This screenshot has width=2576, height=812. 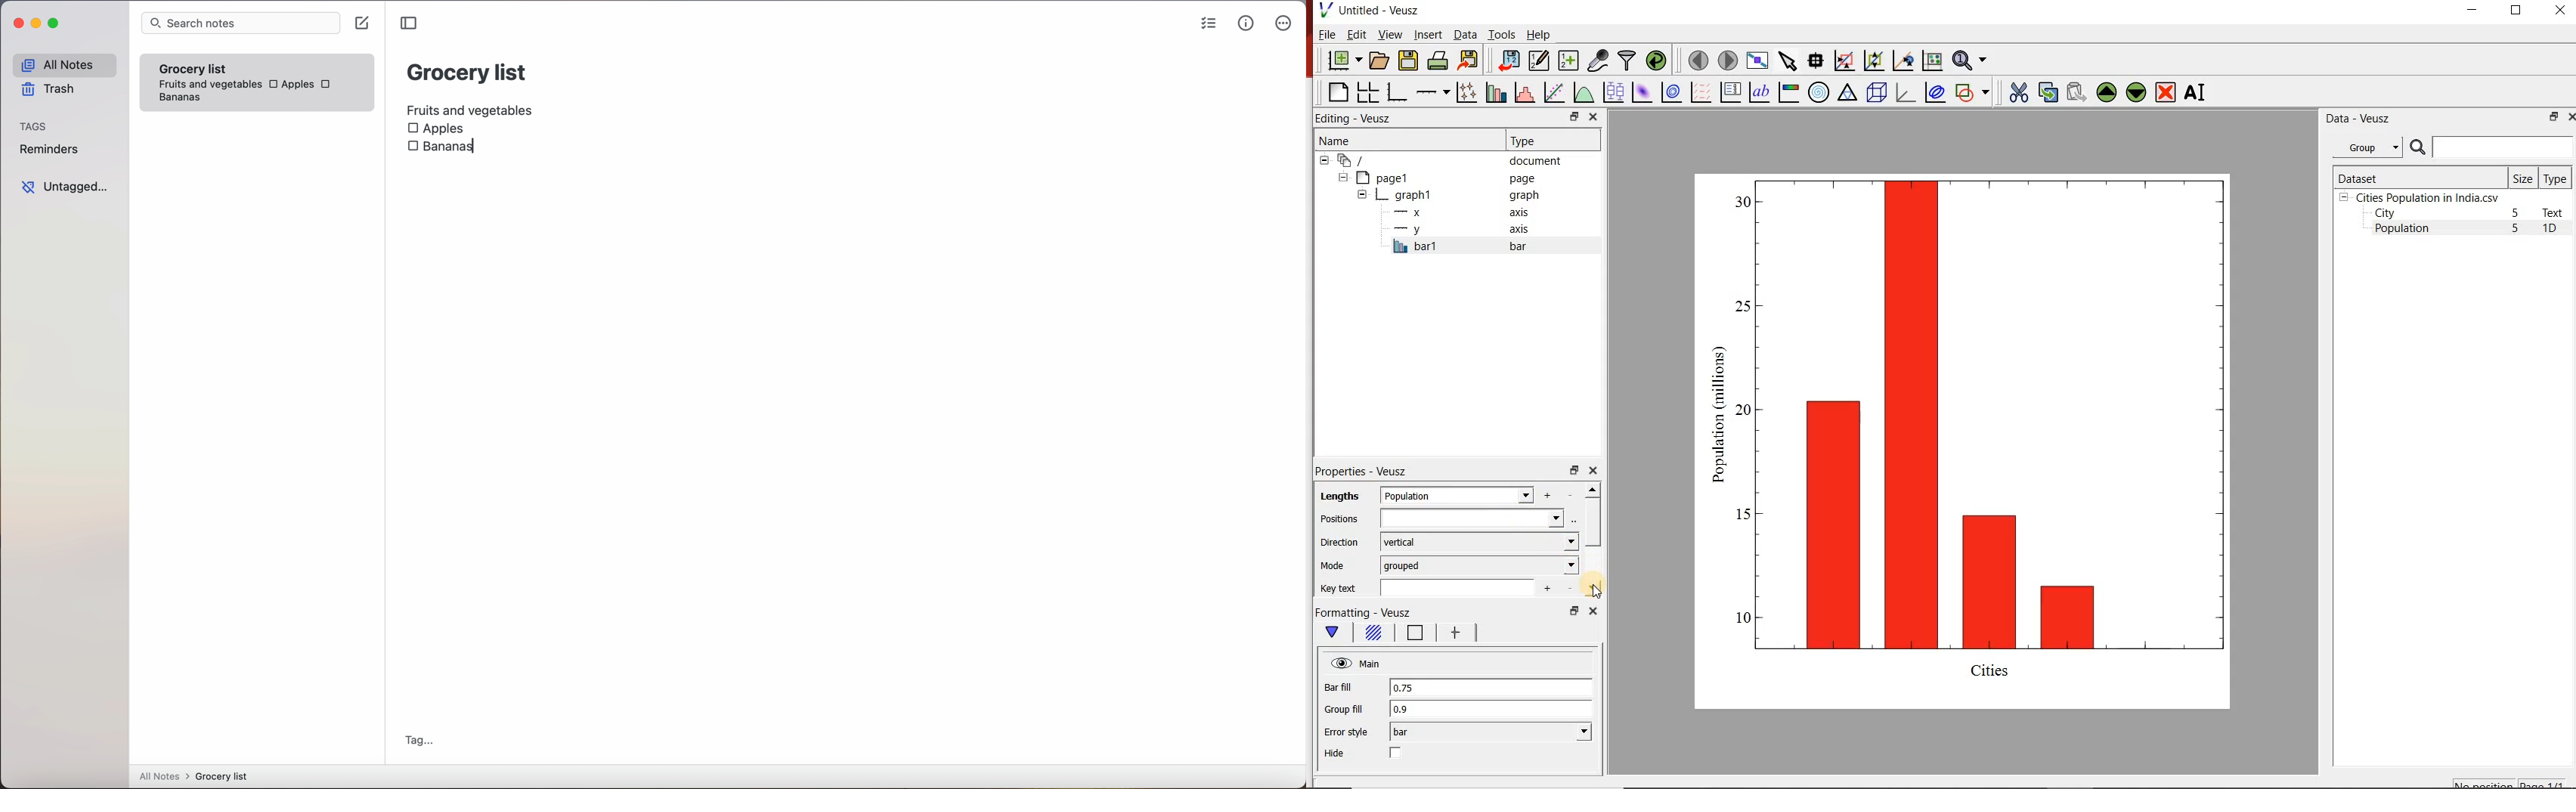 I want to click on MINIMIZE, so click(x=2473, y=10).